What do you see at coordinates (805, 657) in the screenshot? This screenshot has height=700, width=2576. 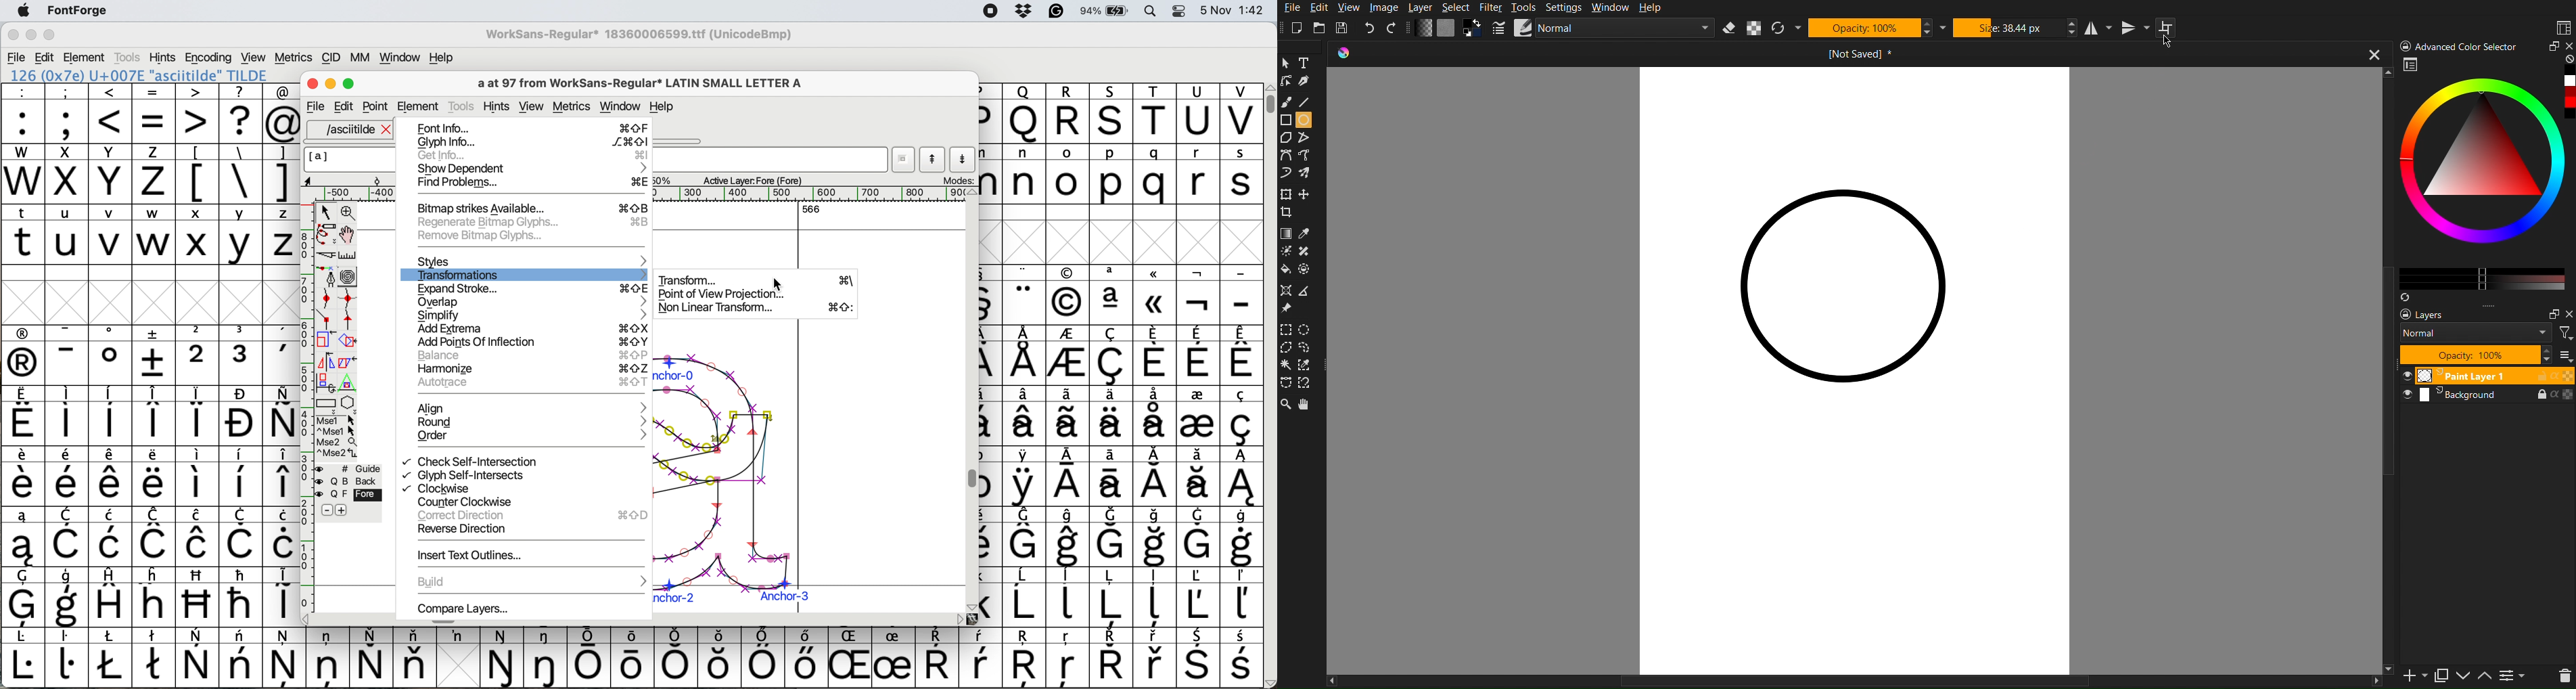 I see `symbol` at bounding box center [805, 657].